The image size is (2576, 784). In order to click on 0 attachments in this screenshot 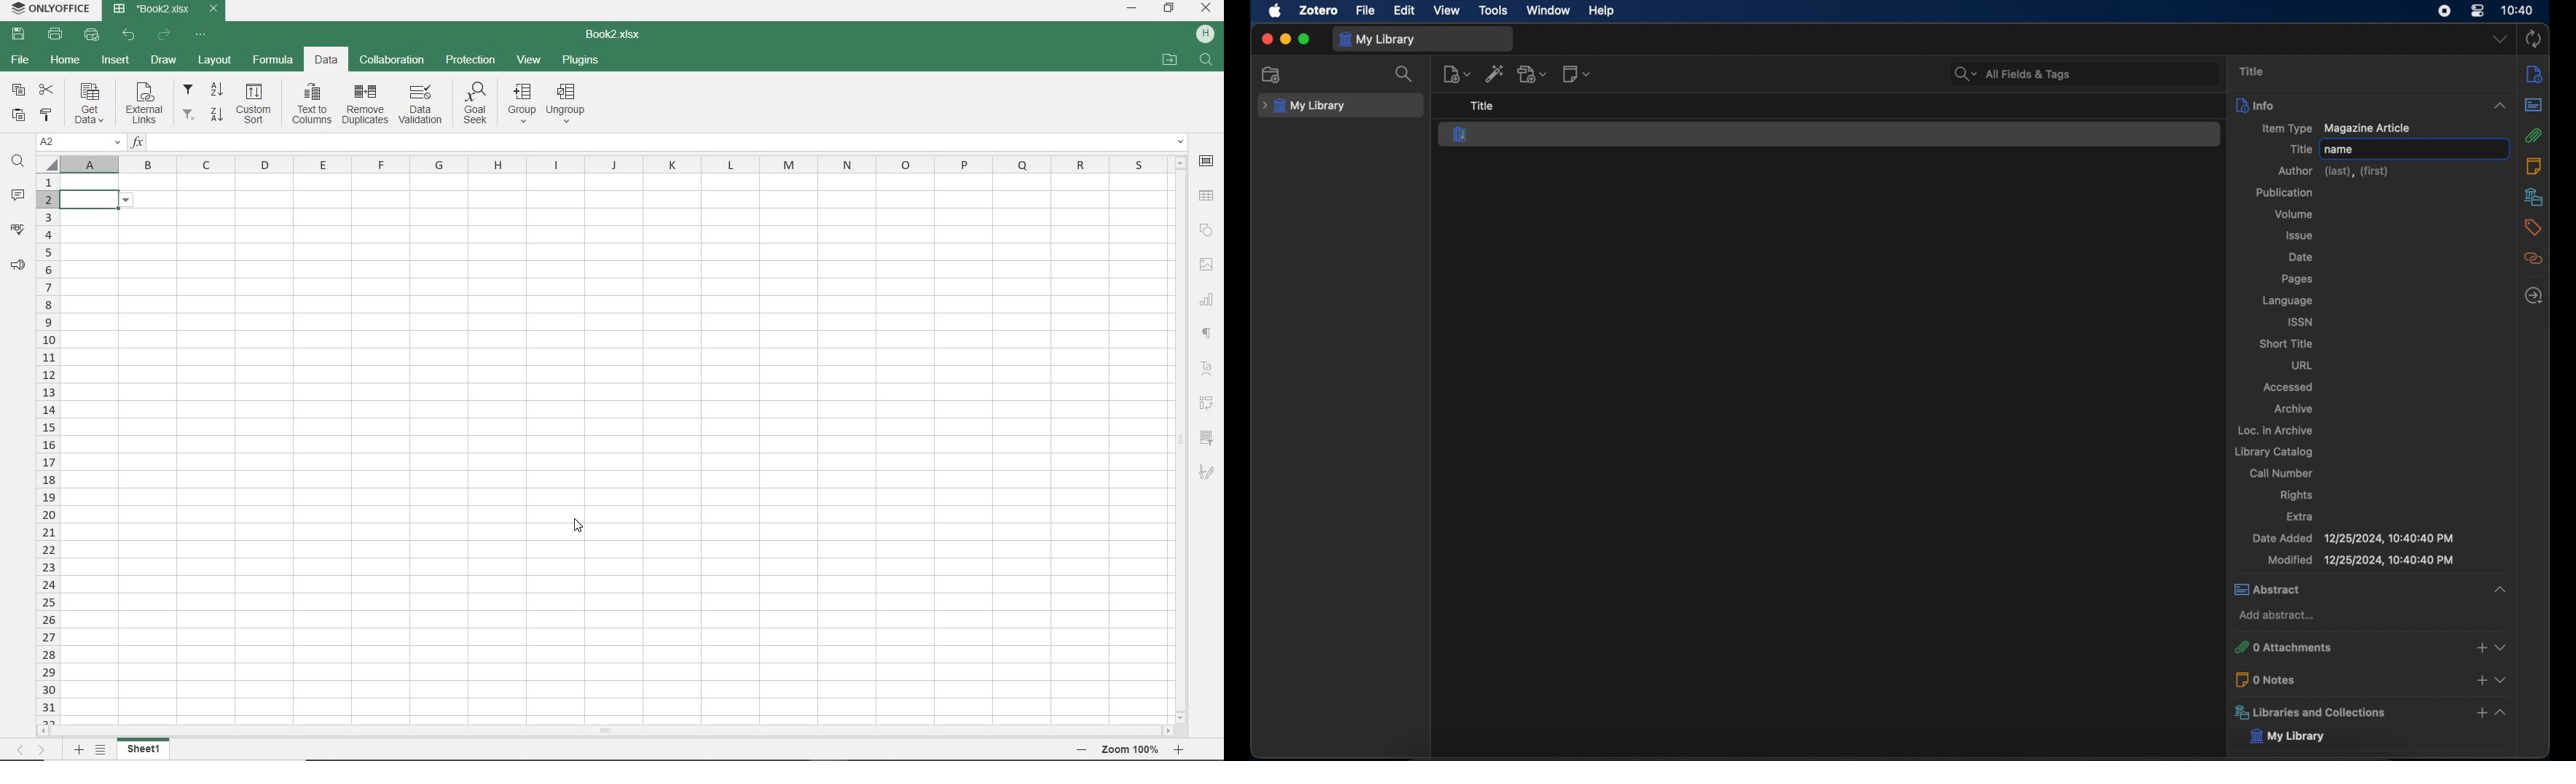, I will do `click(2370, 648)`.